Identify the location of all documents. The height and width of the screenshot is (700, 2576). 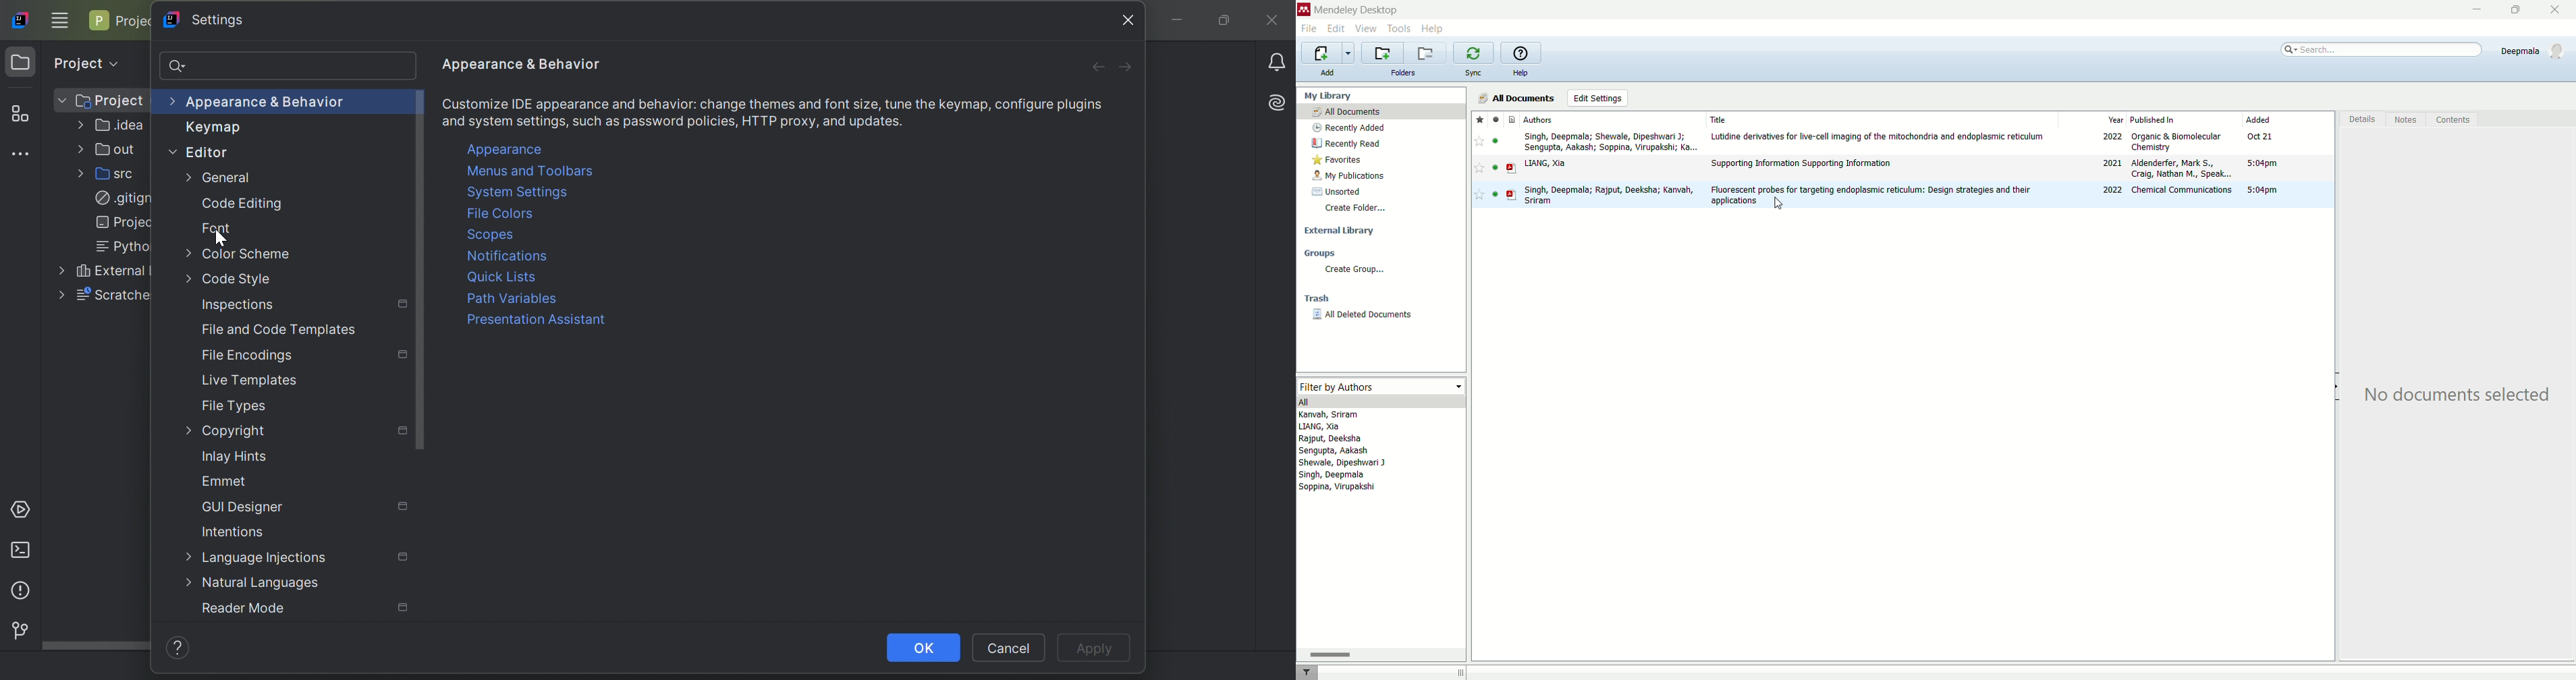
(1517, 97).